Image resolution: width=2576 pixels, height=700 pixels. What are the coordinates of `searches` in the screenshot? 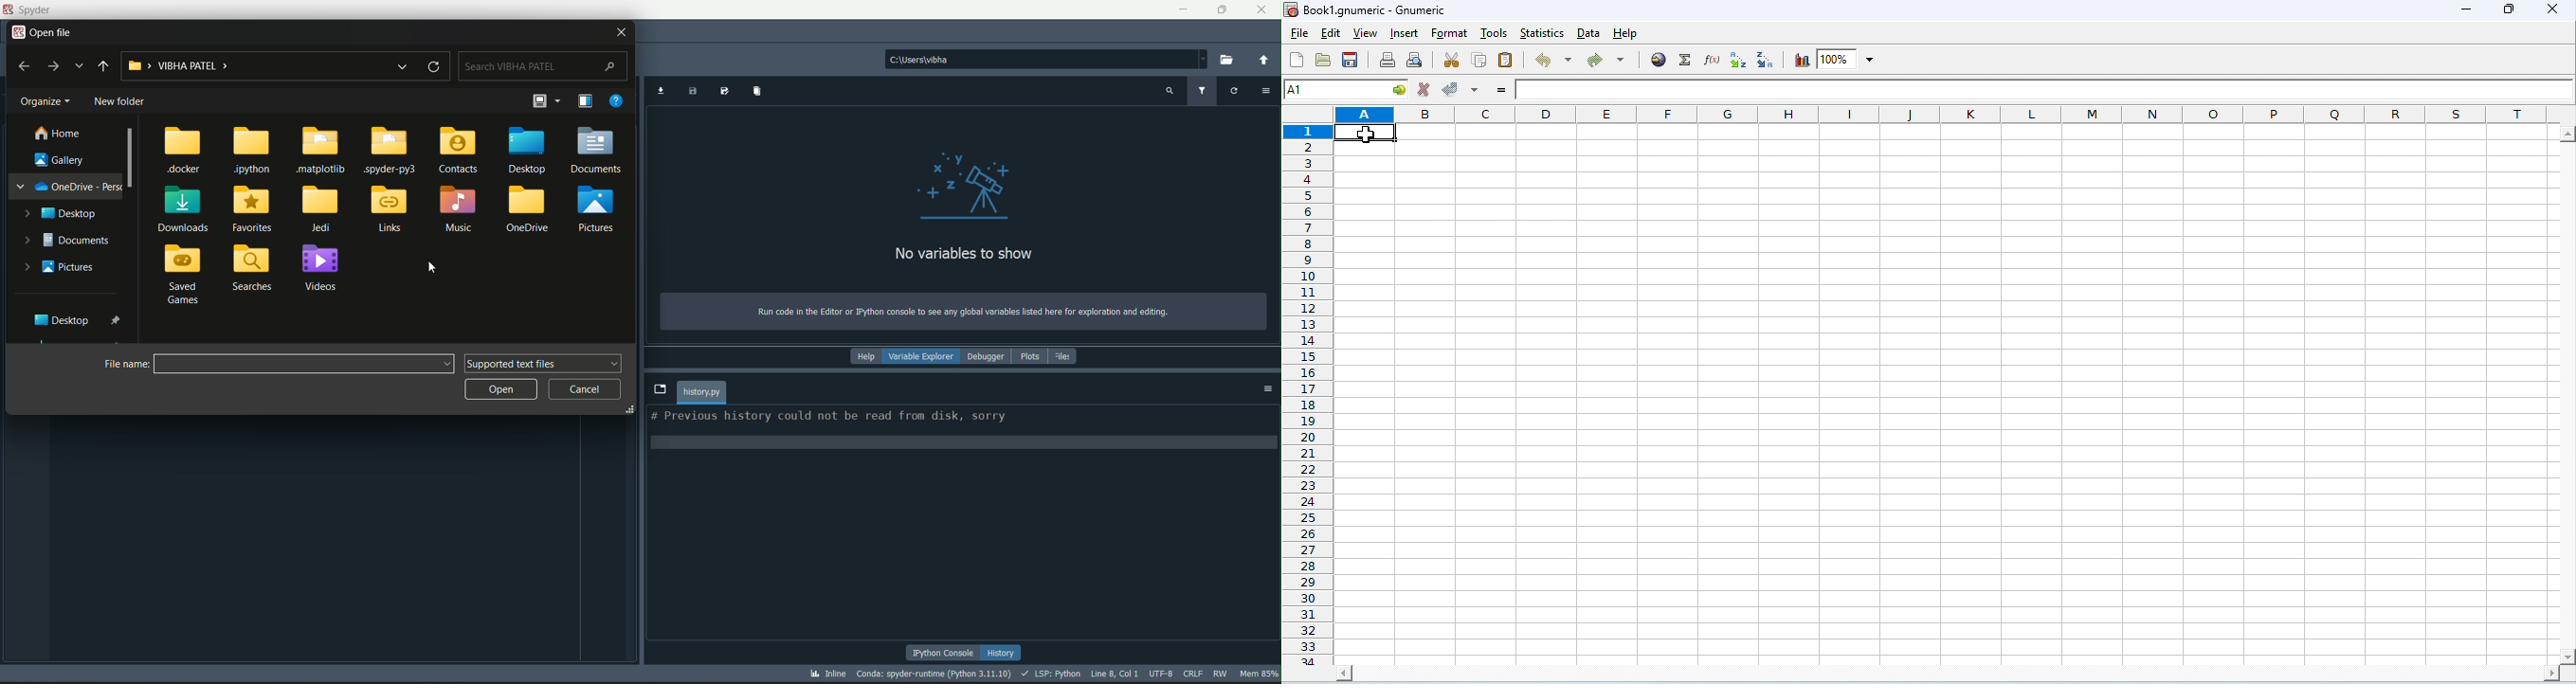 It's located at (253, 269).